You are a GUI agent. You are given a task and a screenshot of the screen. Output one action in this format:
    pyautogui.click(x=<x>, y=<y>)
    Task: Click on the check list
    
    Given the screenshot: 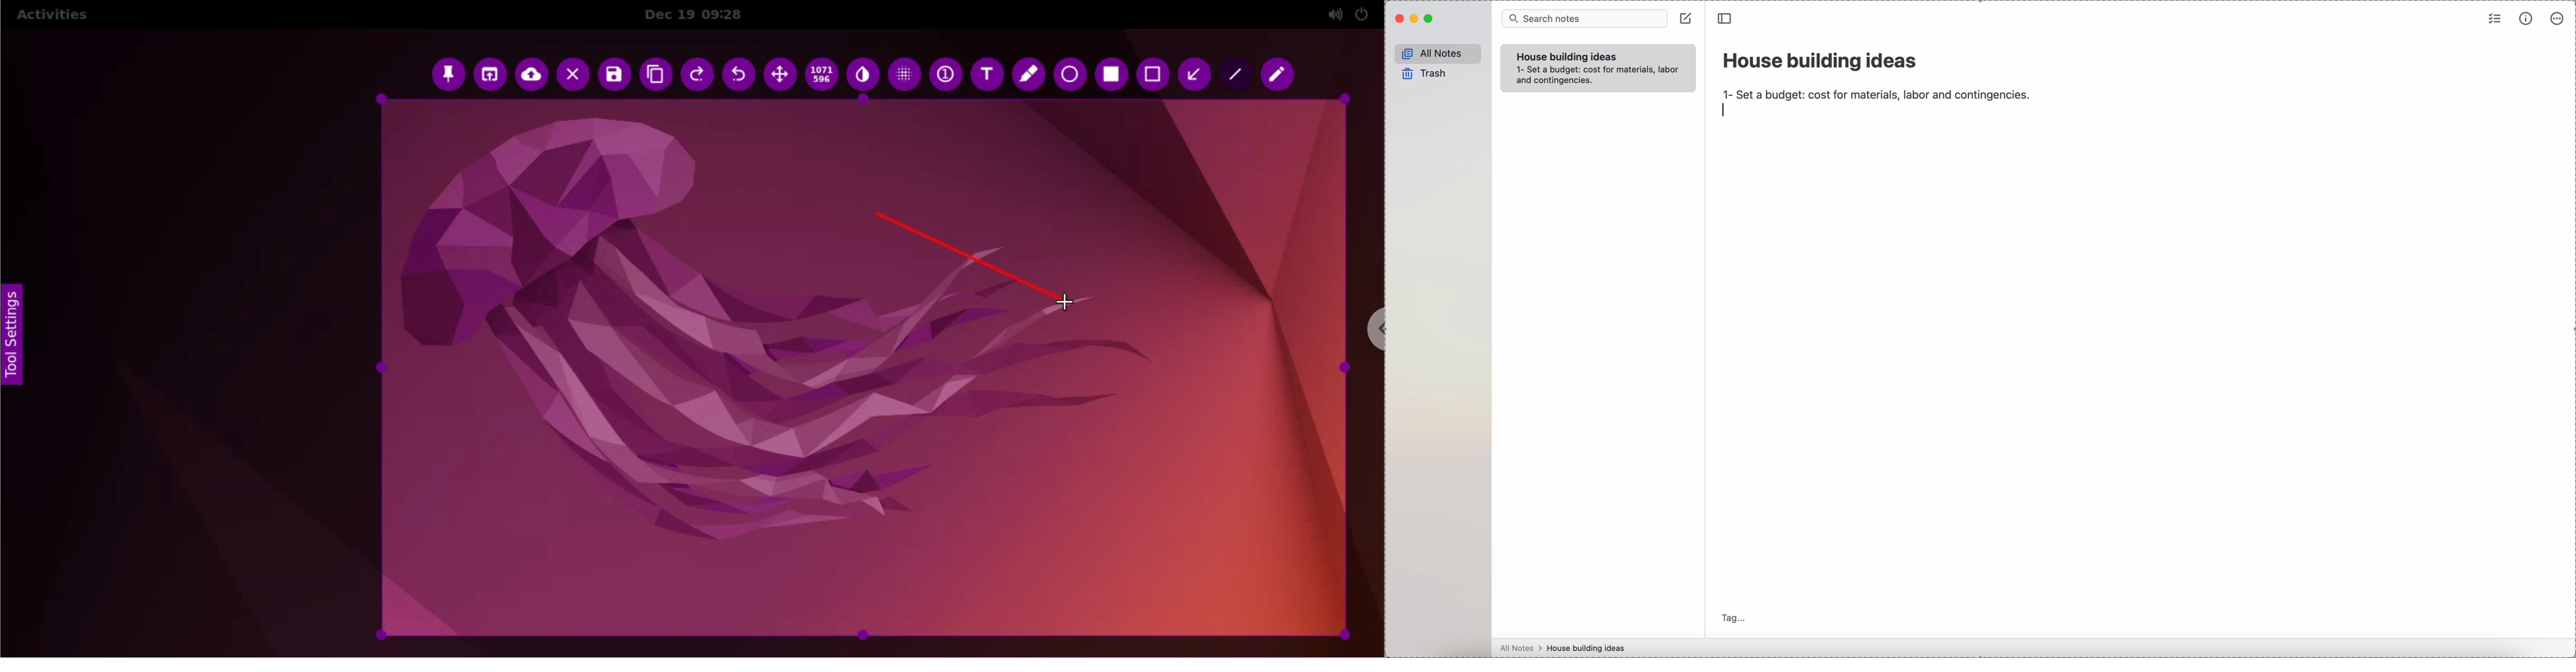 What is the action you would take?
    pyautogui.click(x=2494, y=20)
    